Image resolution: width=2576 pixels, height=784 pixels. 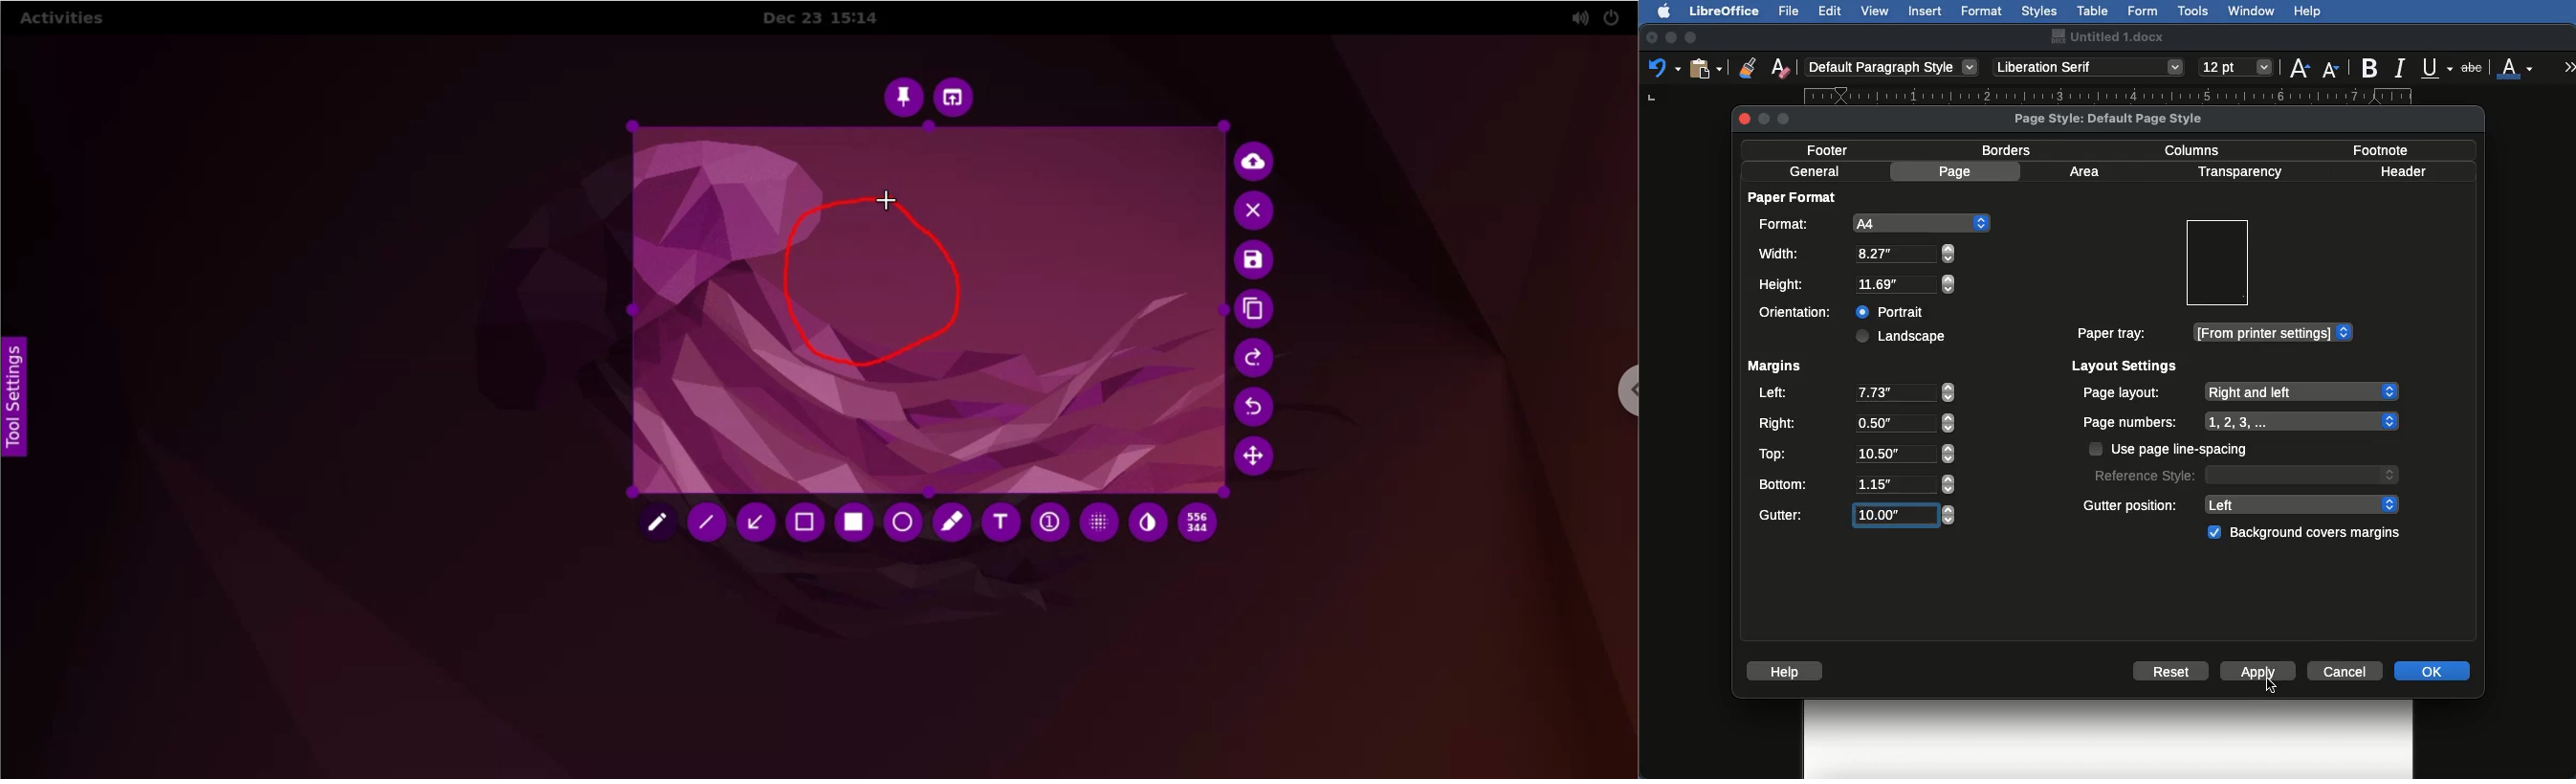 I want to click on Table, so click(x=2093, y=9).